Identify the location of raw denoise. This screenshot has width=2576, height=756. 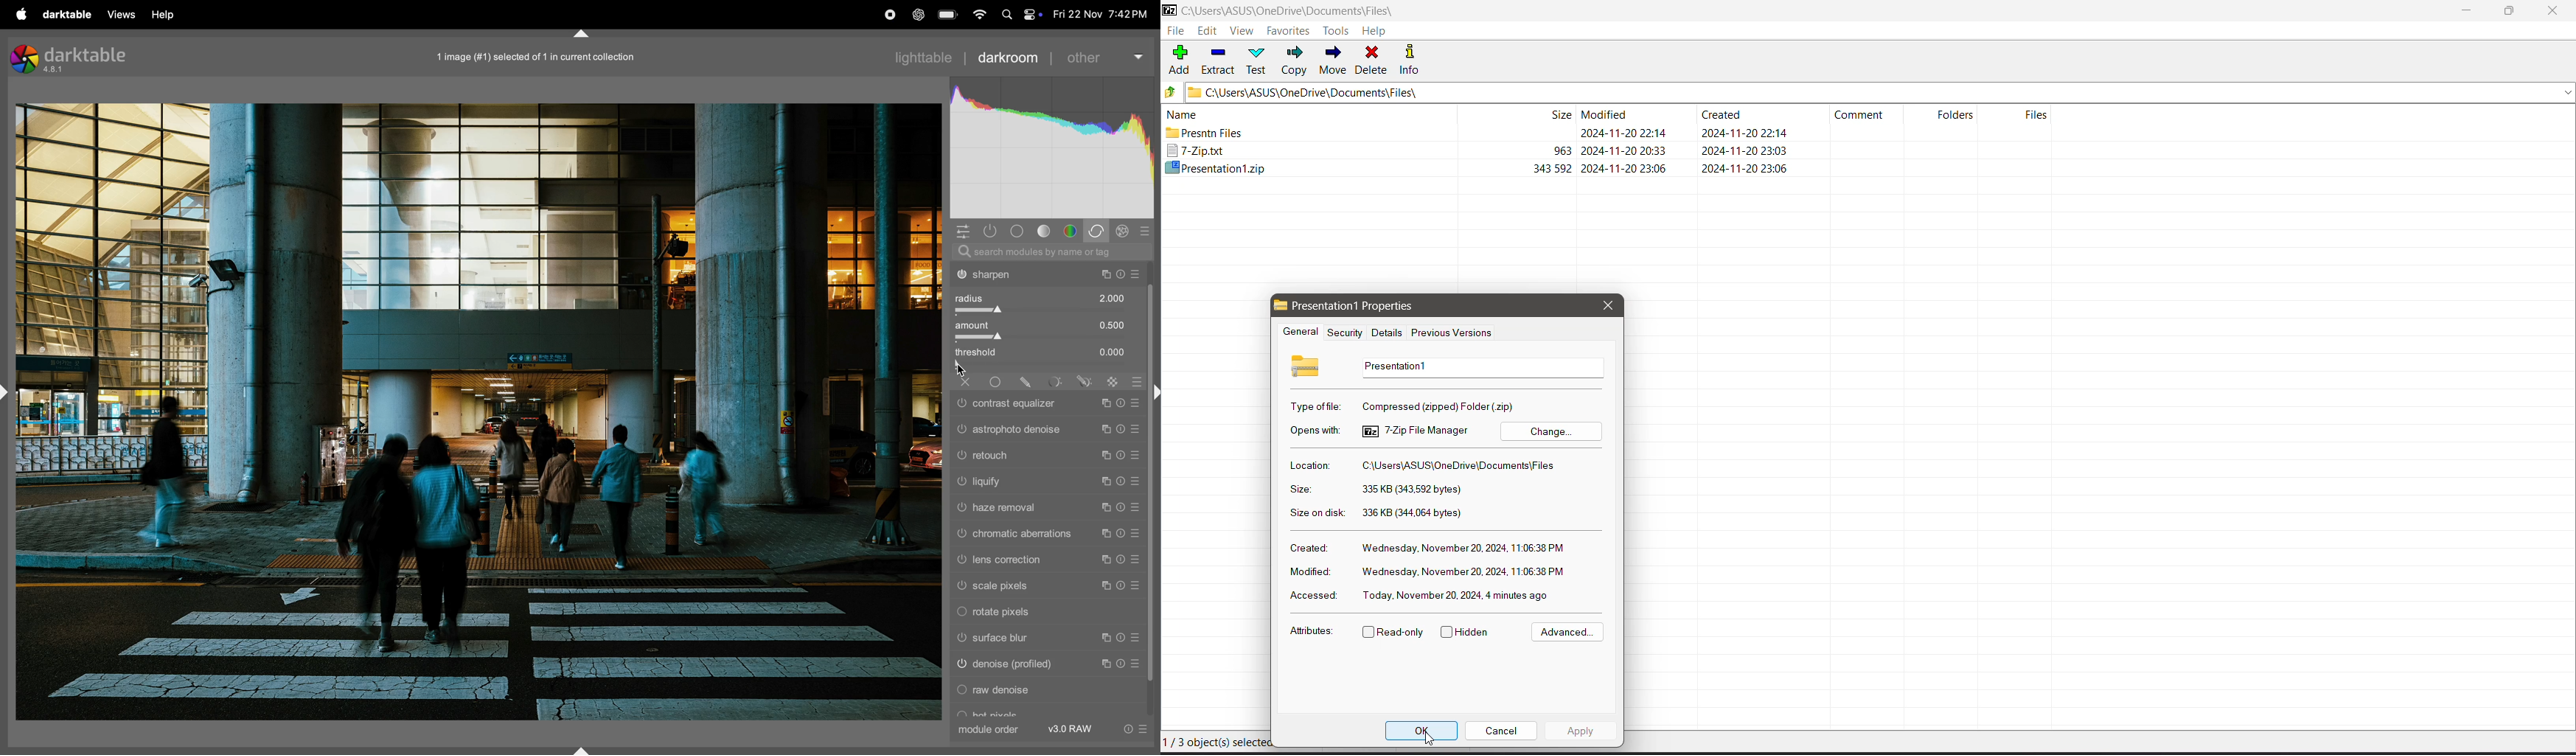
(1047, 692).